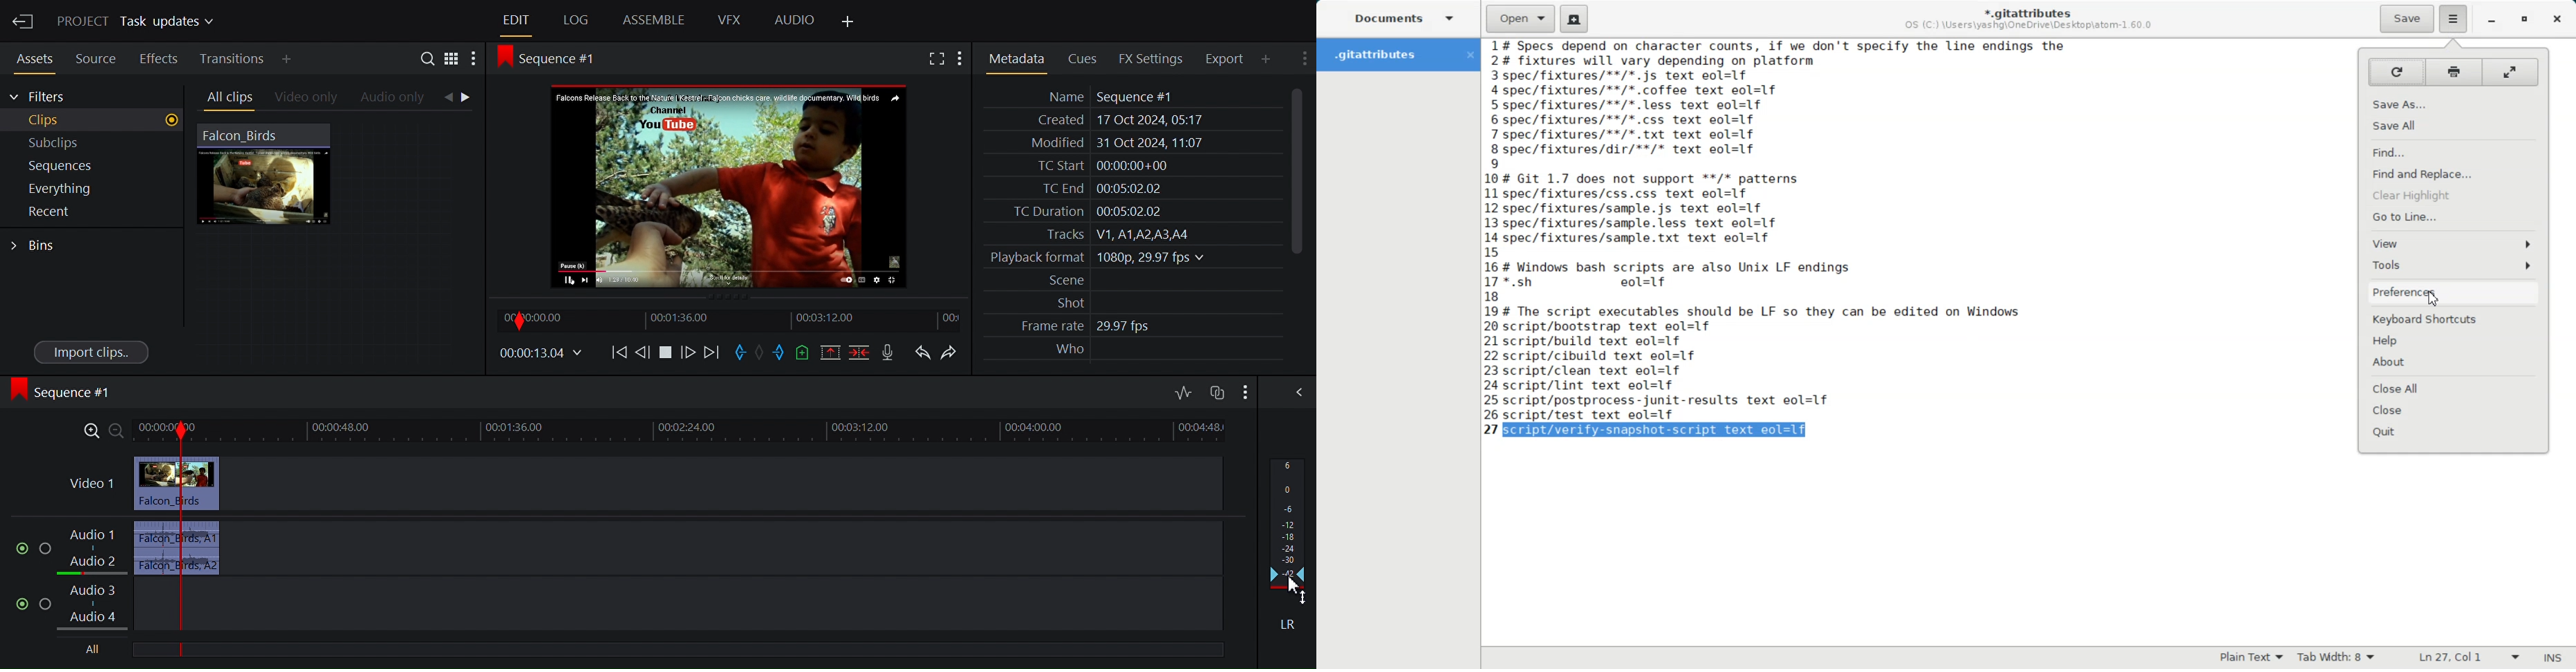 Image resolution: width=2576 pixels, height=672 pixels. I want to click on Who, so click(1067, 350).